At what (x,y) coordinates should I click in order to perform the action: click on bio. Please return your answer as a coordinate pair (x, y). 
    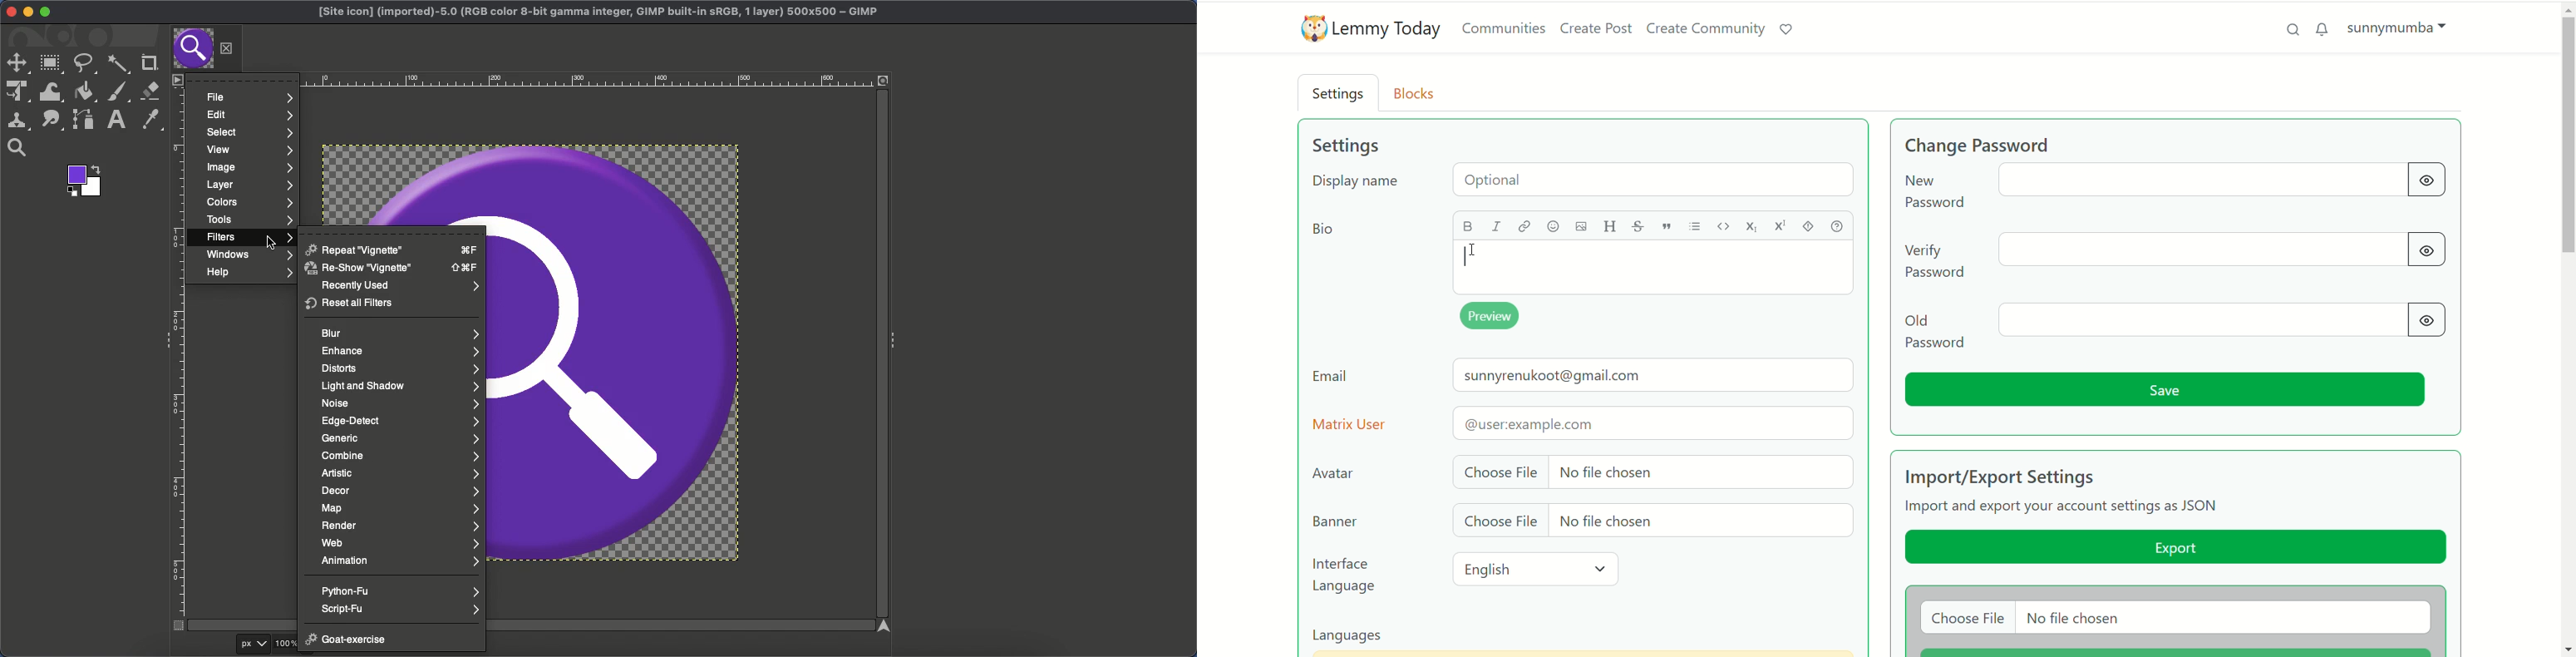
    Looking at the image, I should click on (1321, 231).